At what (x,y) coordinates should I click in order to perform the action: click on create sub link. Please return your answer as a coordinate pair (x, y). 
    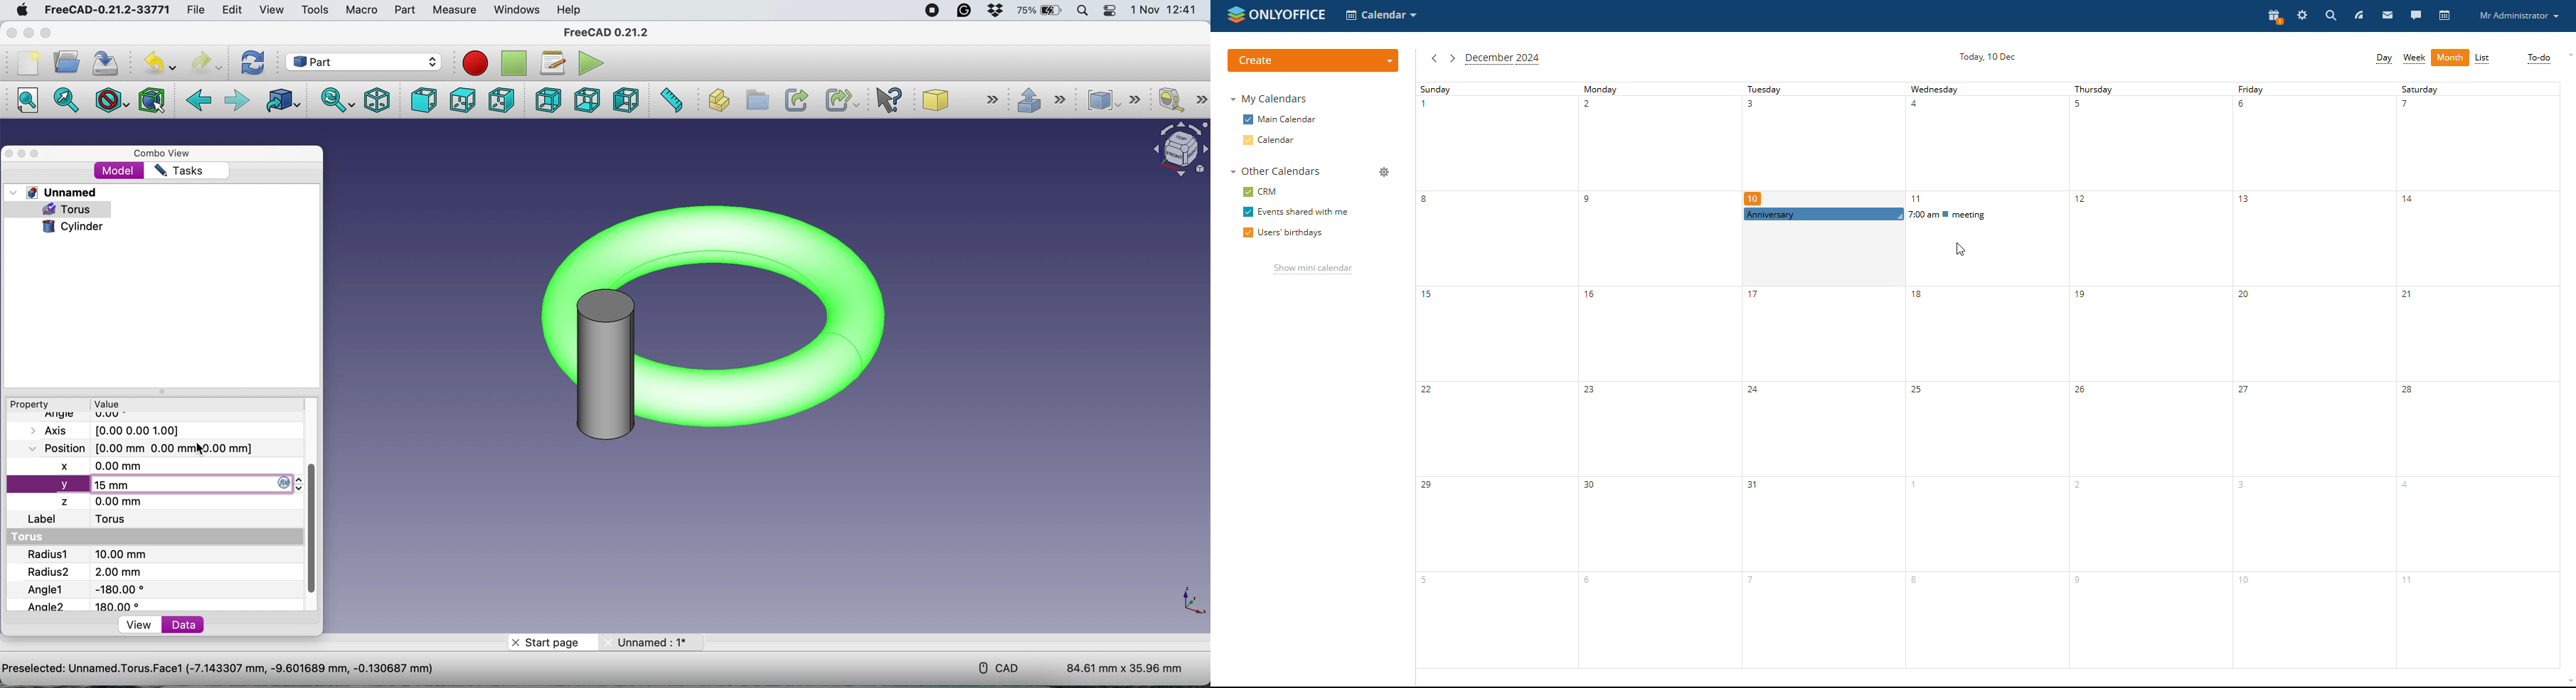
    Looking at the image, I should click on (840, 101).